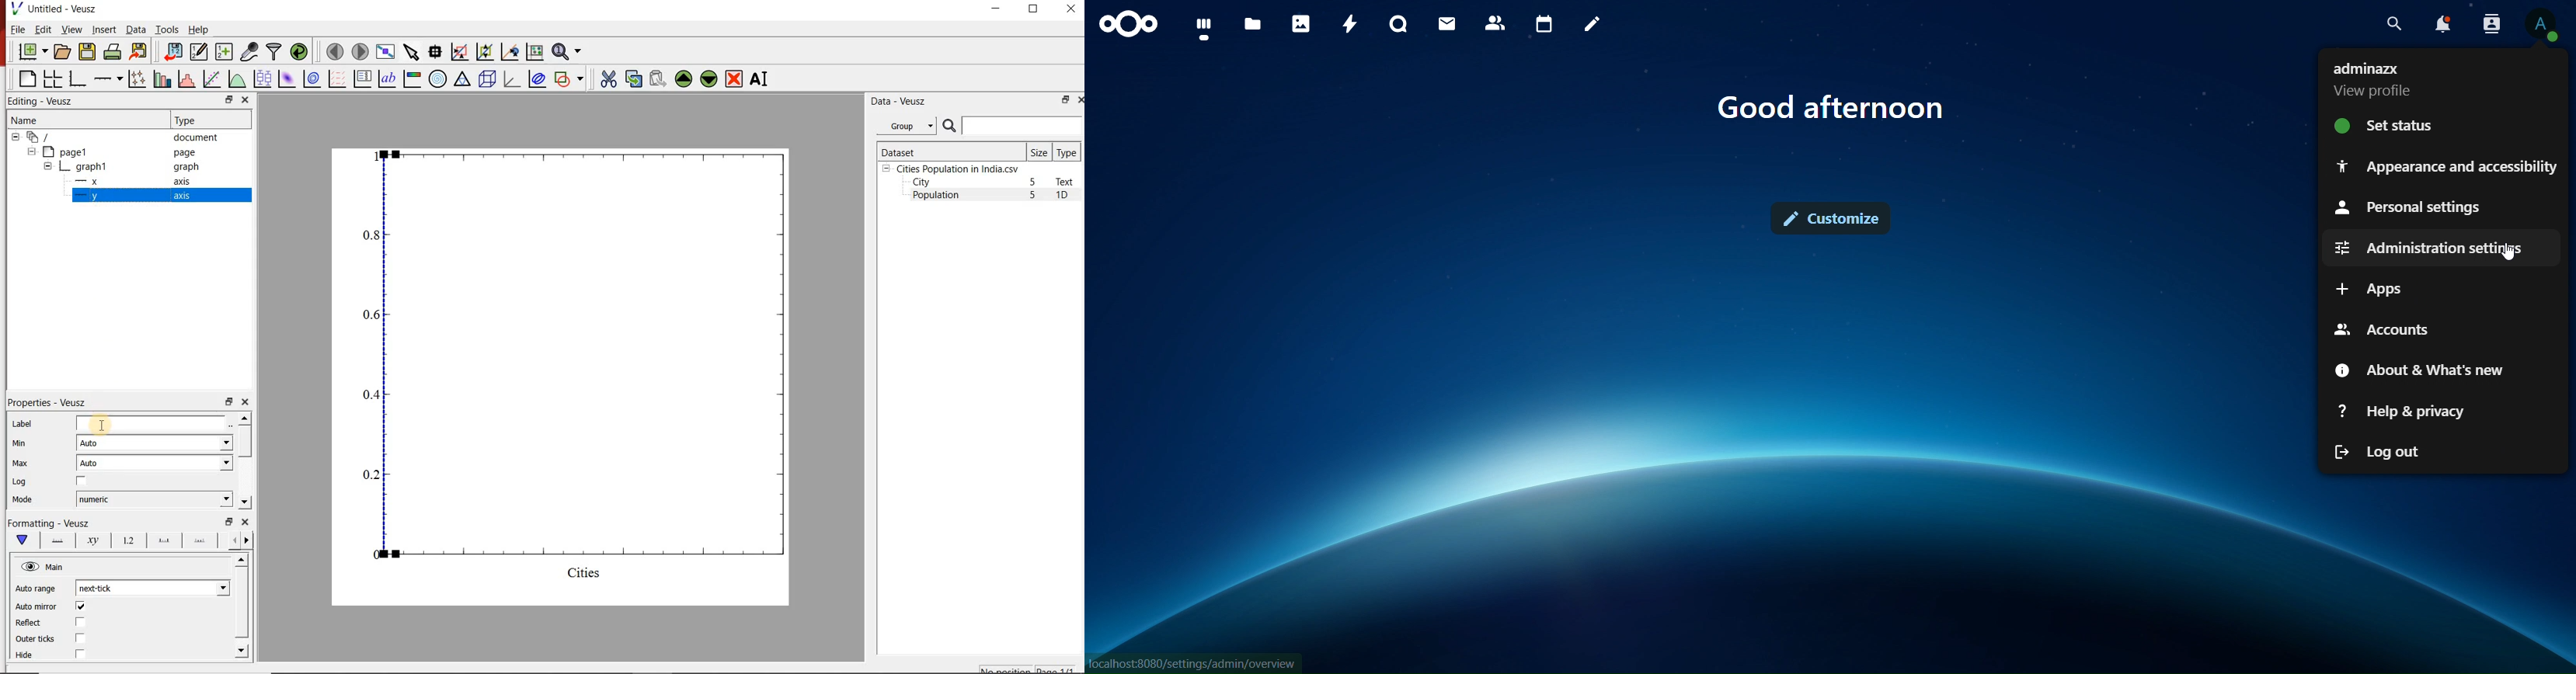 This screenshot has width=2576, height=700. Describe the element at coordinates (172, 51) in the screenshot. I see `import data into Veusz` at that location.